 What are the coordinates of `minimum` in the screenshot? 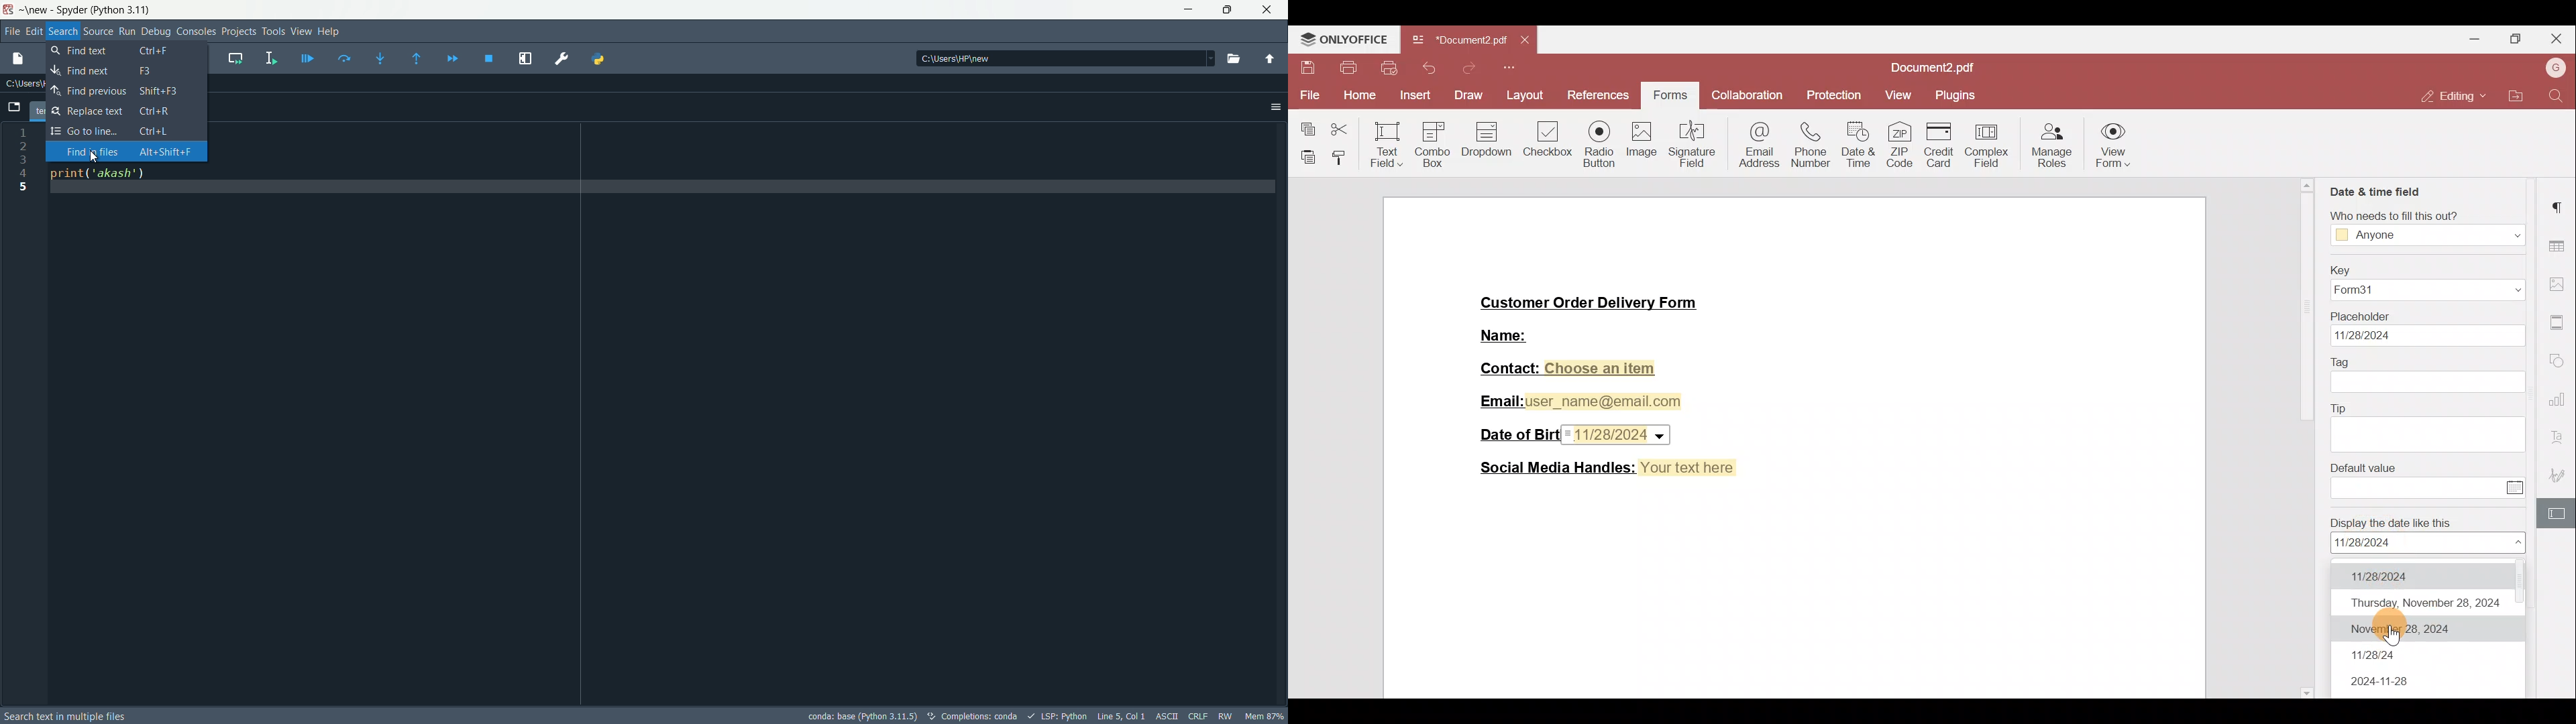 It's located at (1189, 11).